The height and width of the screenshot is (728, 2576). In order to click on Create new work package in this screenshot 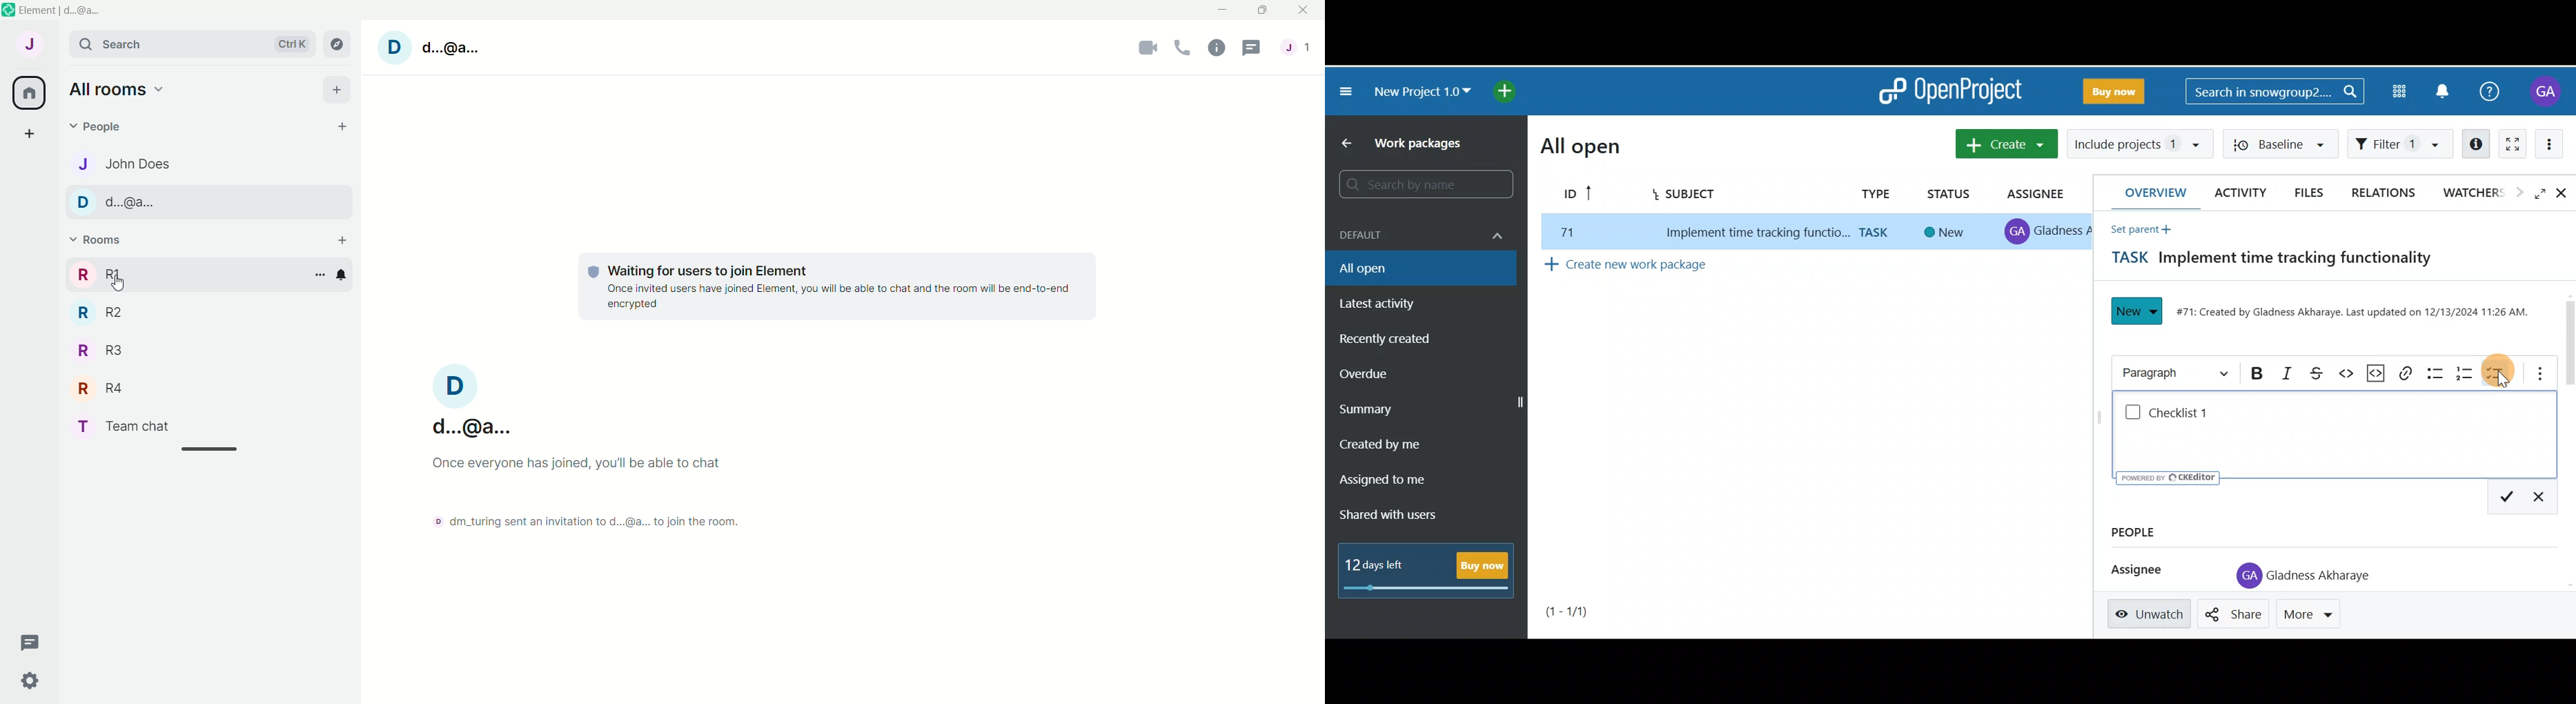, I will do `click(1660, 267)`.